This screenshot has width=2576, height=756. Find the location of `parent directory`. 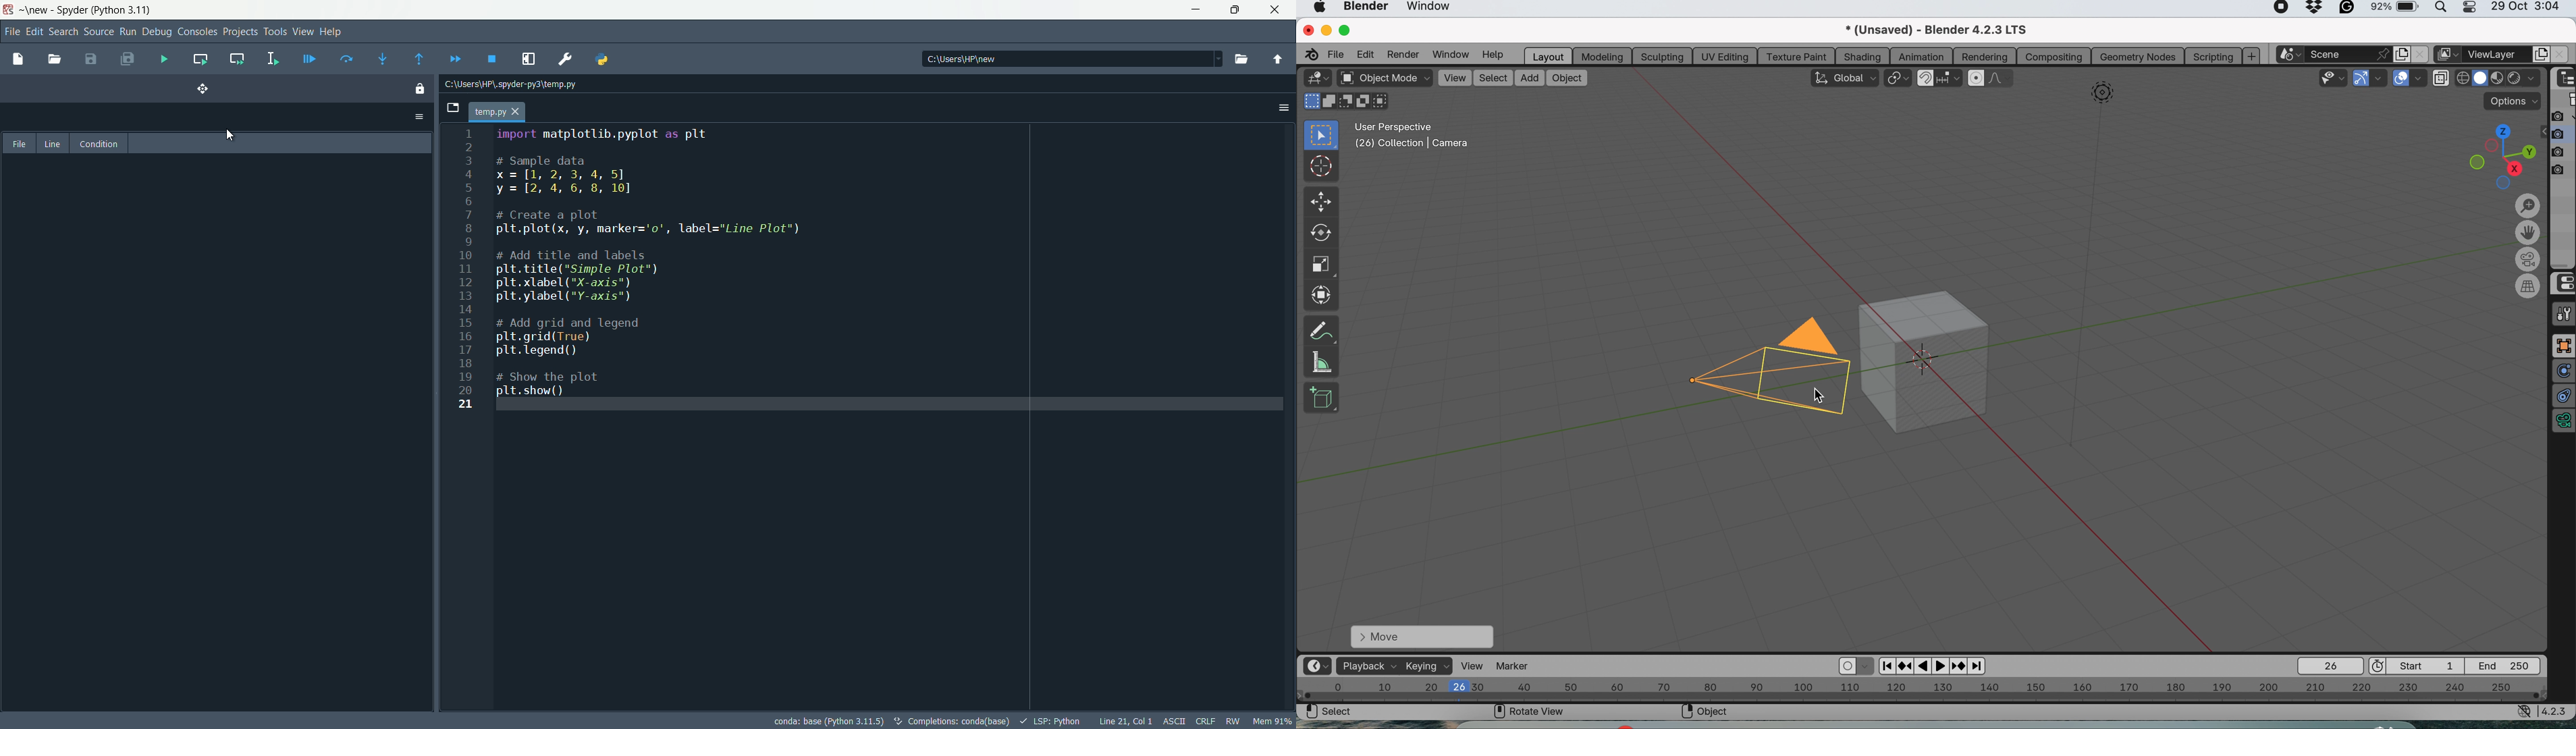

parent directory is located at coordinates (1279, 60).